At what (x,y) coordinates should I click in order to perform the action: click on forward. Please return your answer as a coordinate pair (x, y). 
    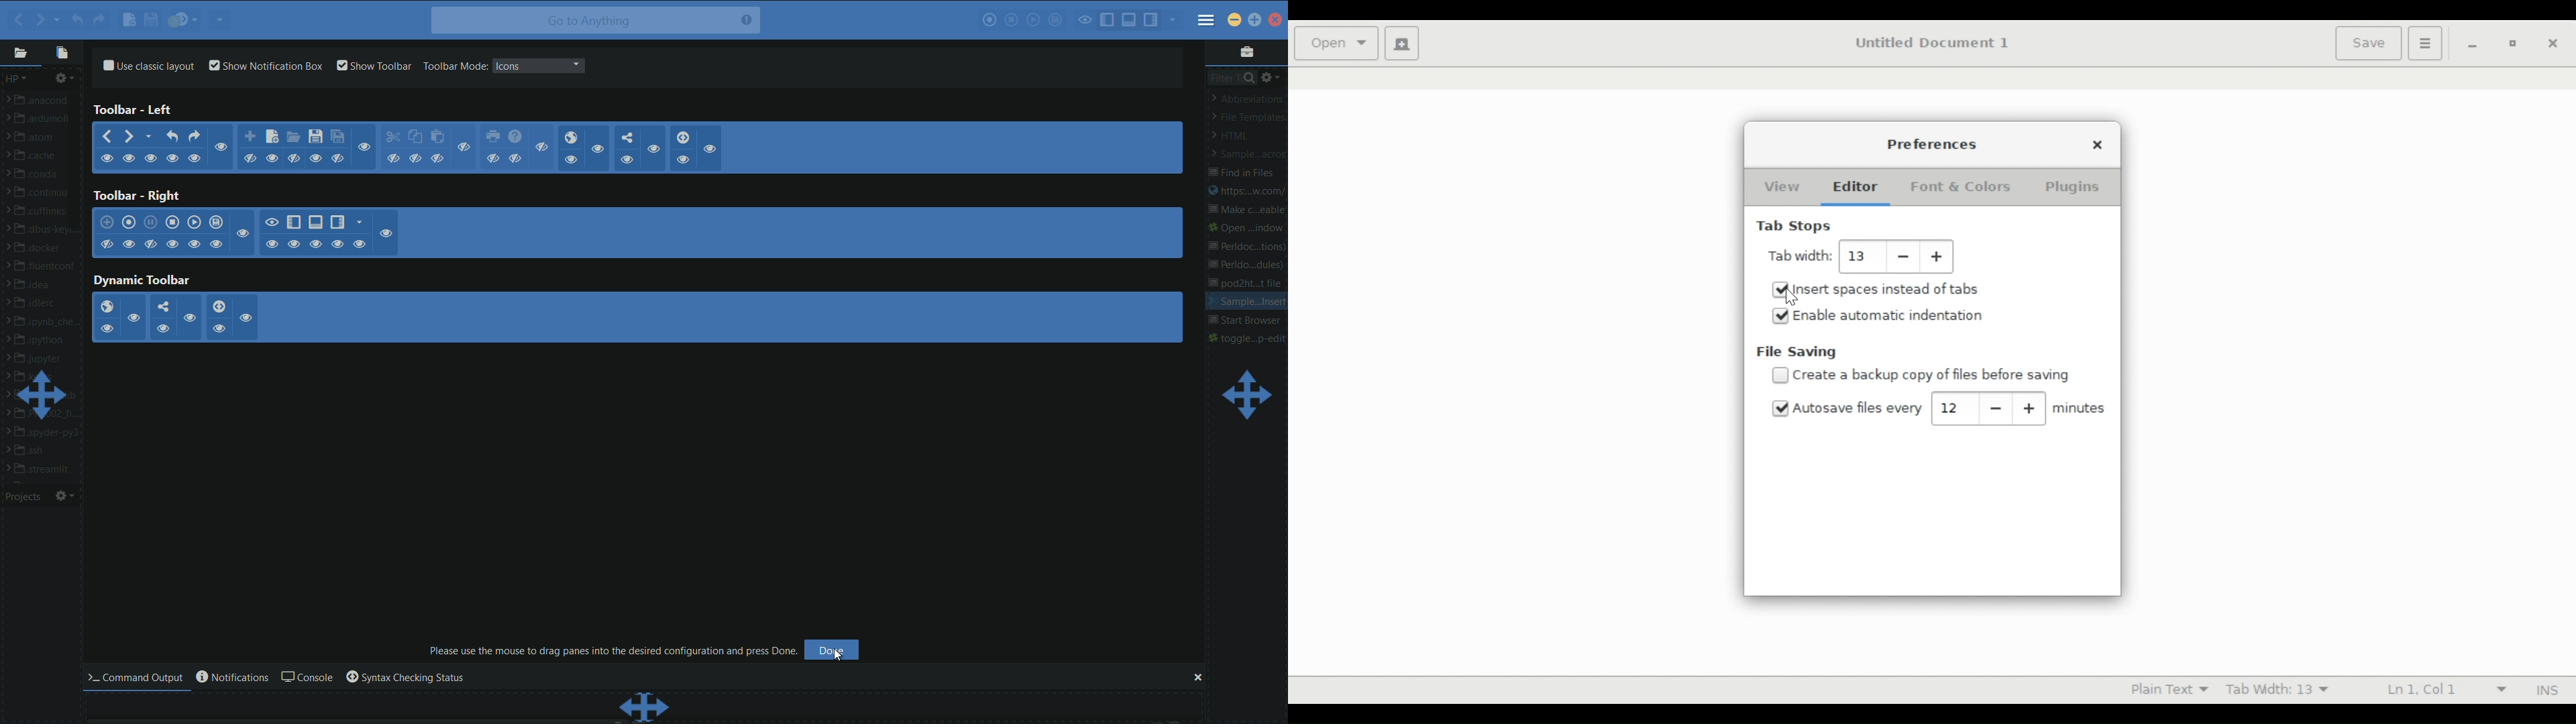
    Looking at the image, I should click on (39, 18).